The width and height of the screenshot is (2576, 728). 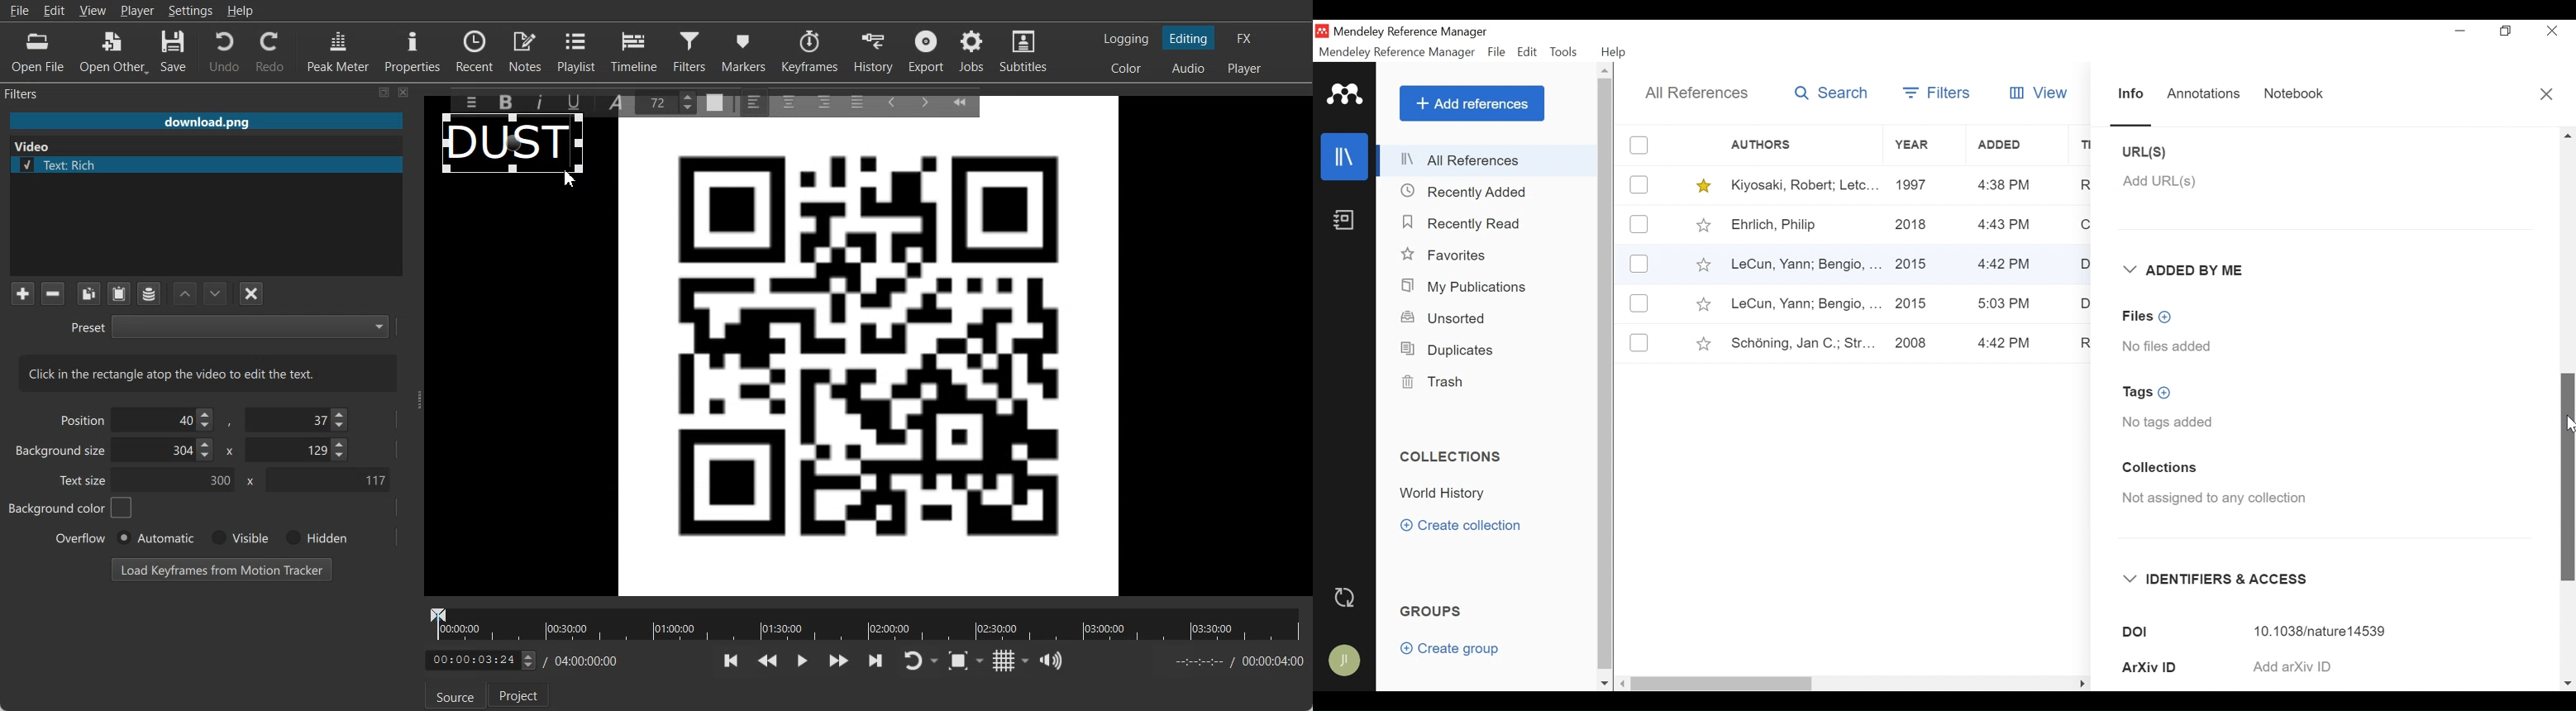 I want to click on ArXiv ID, so click(x=2174, y=667).